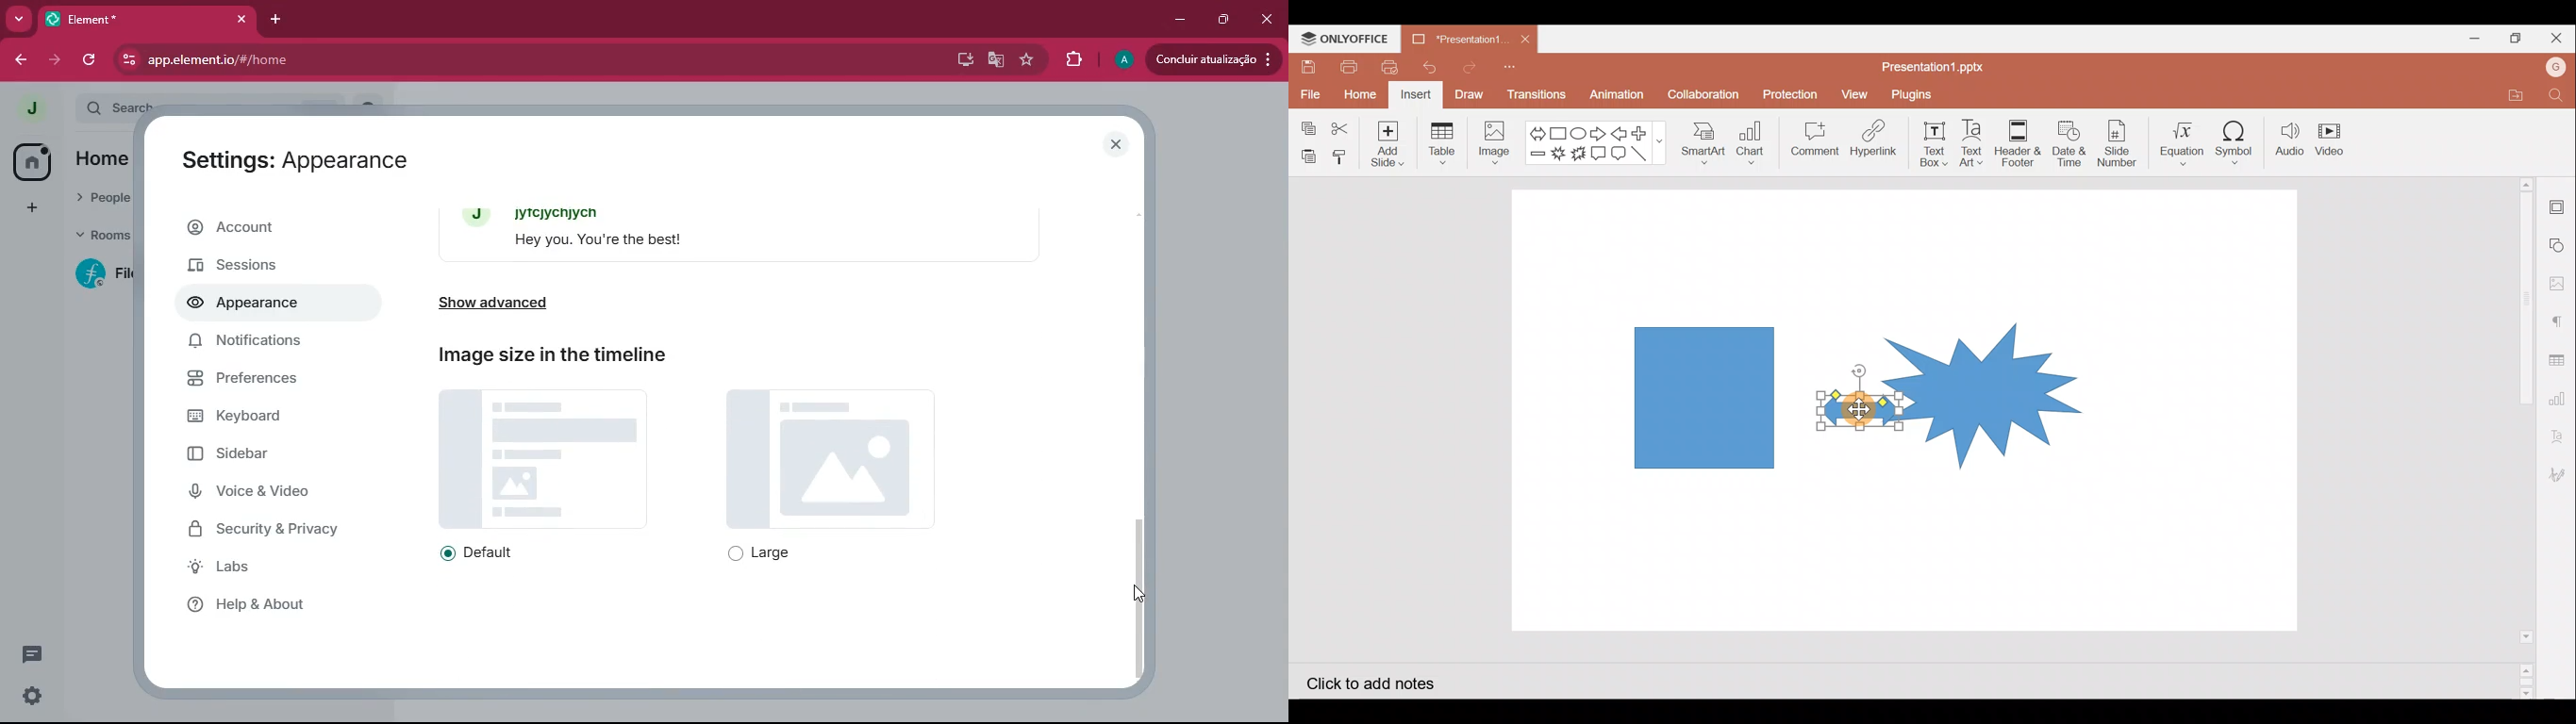  What do you see at coordinates (1137, 591) in the screenshot?
I see `Cursor` at bounding box center [1137, 591].